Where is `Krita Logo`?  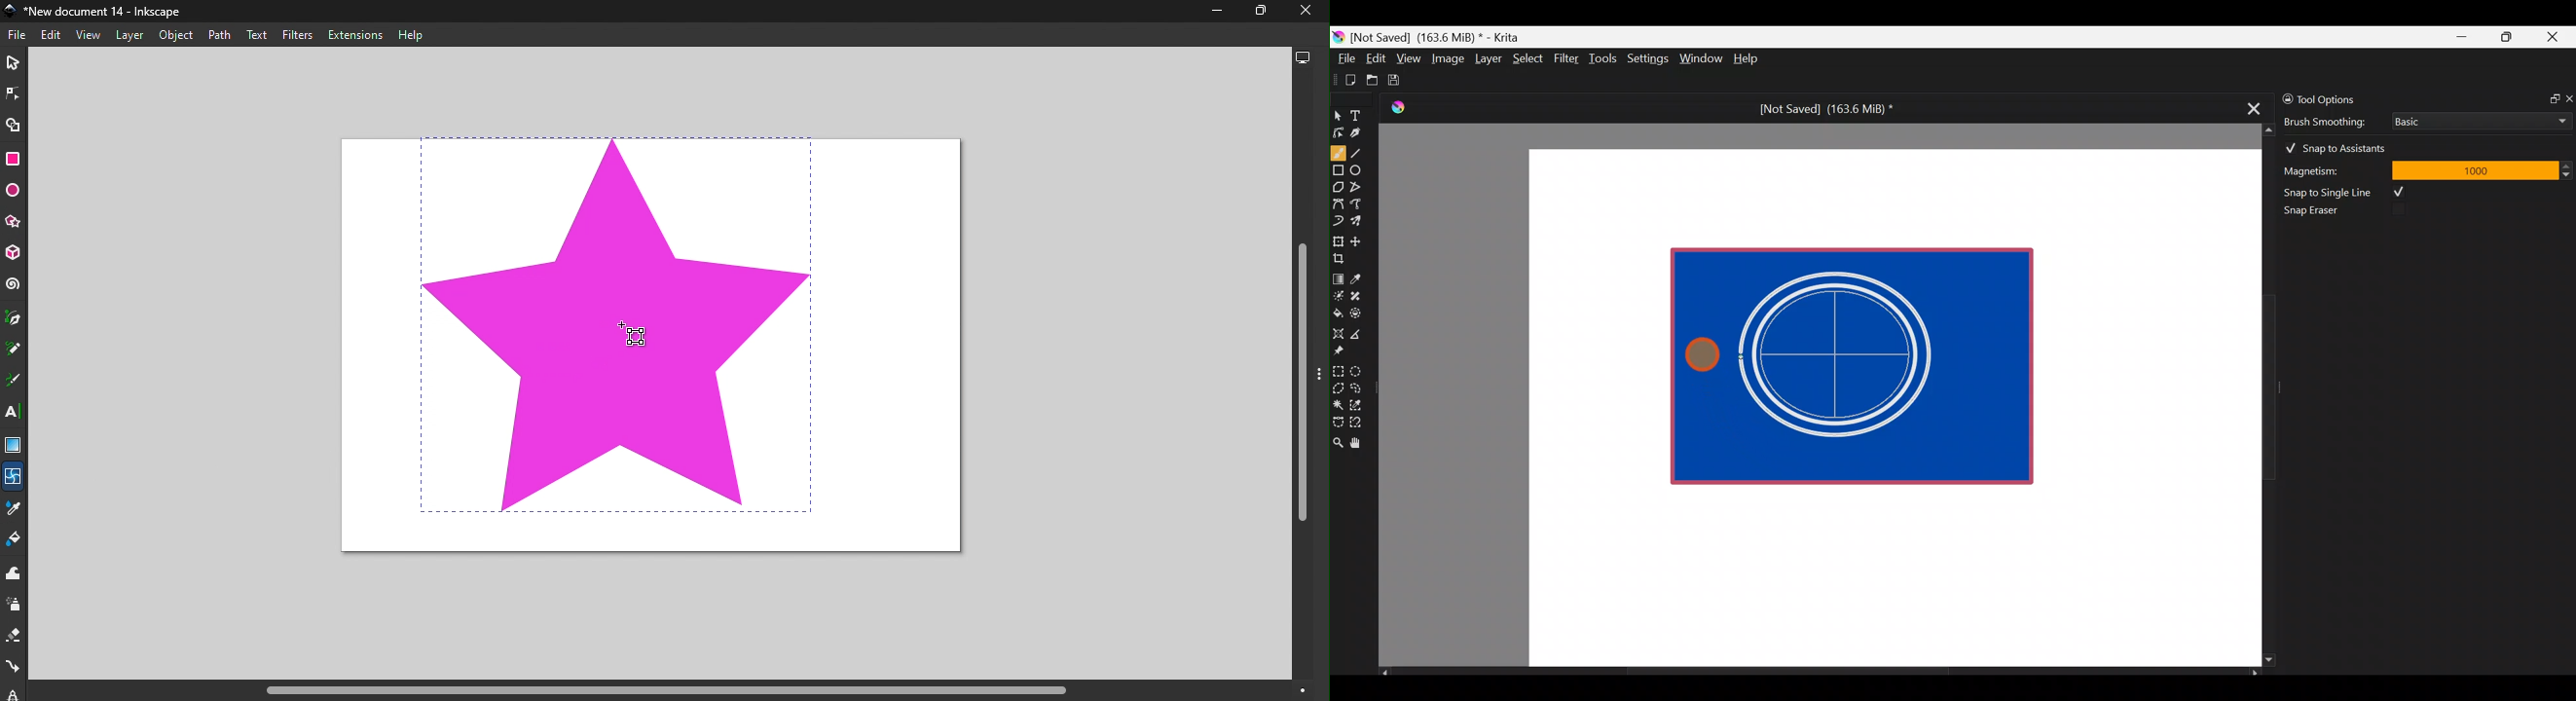 Krita Logo is located at coordinates (1395, 107).